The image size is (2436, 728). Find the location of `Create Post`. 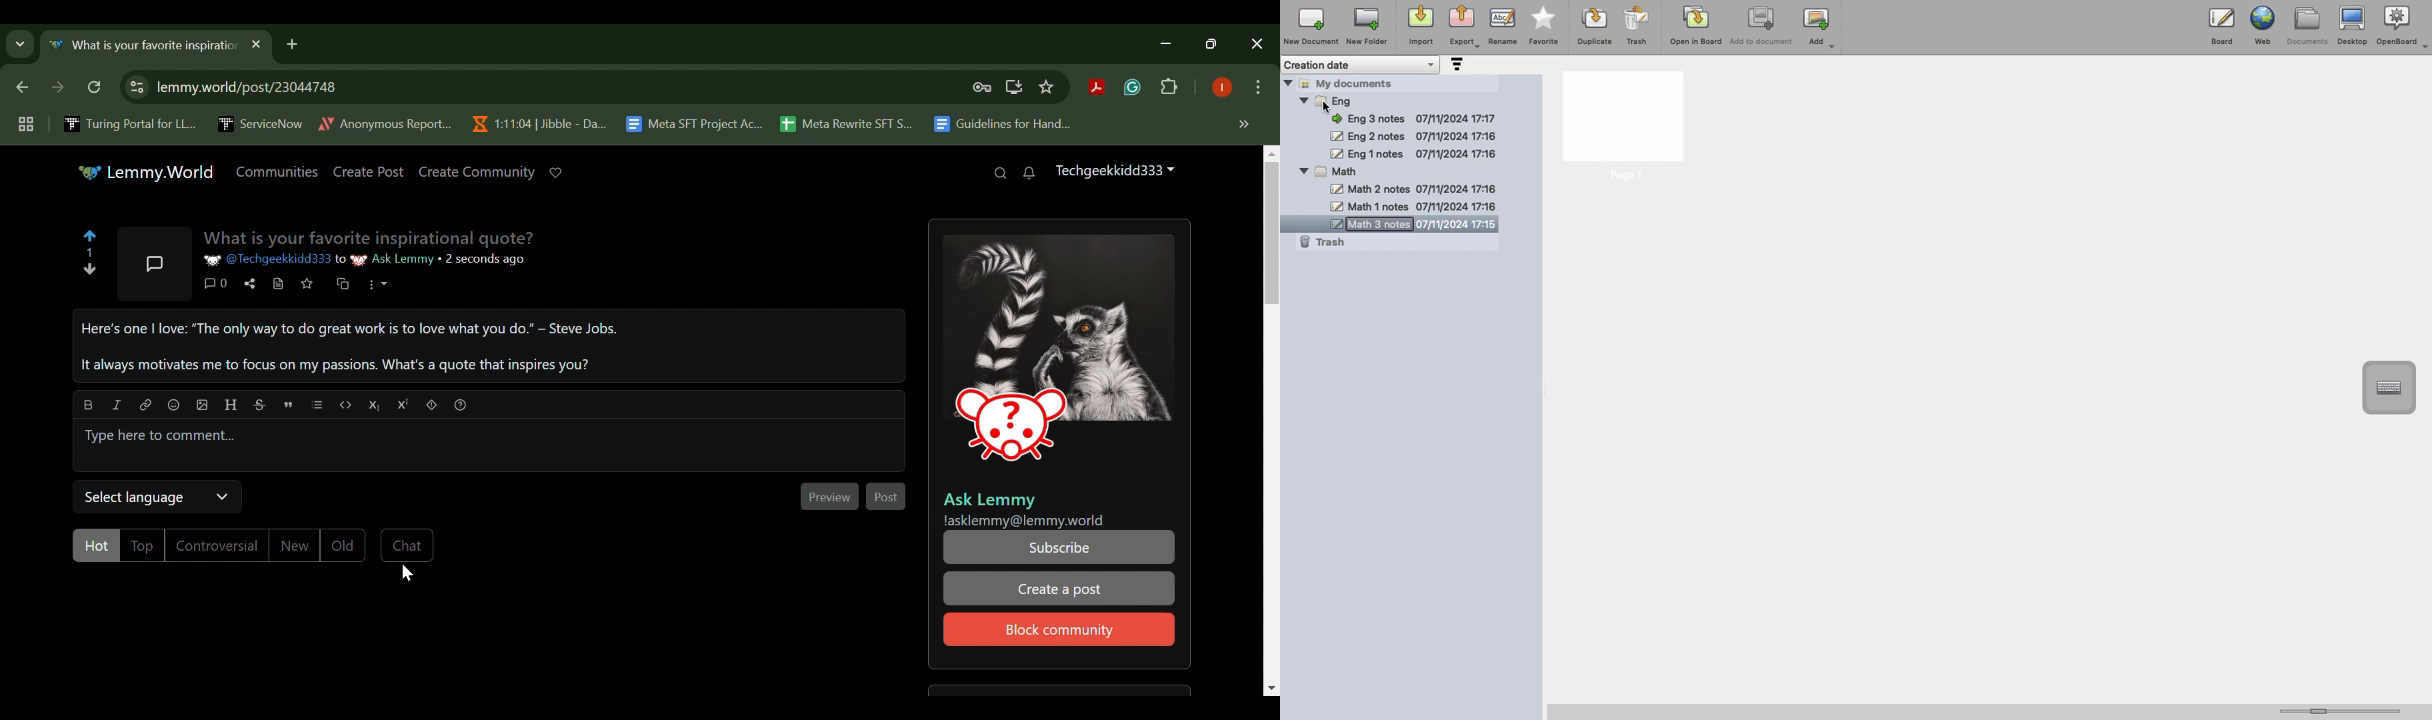

Create Post is located at coordinates (369, 173).